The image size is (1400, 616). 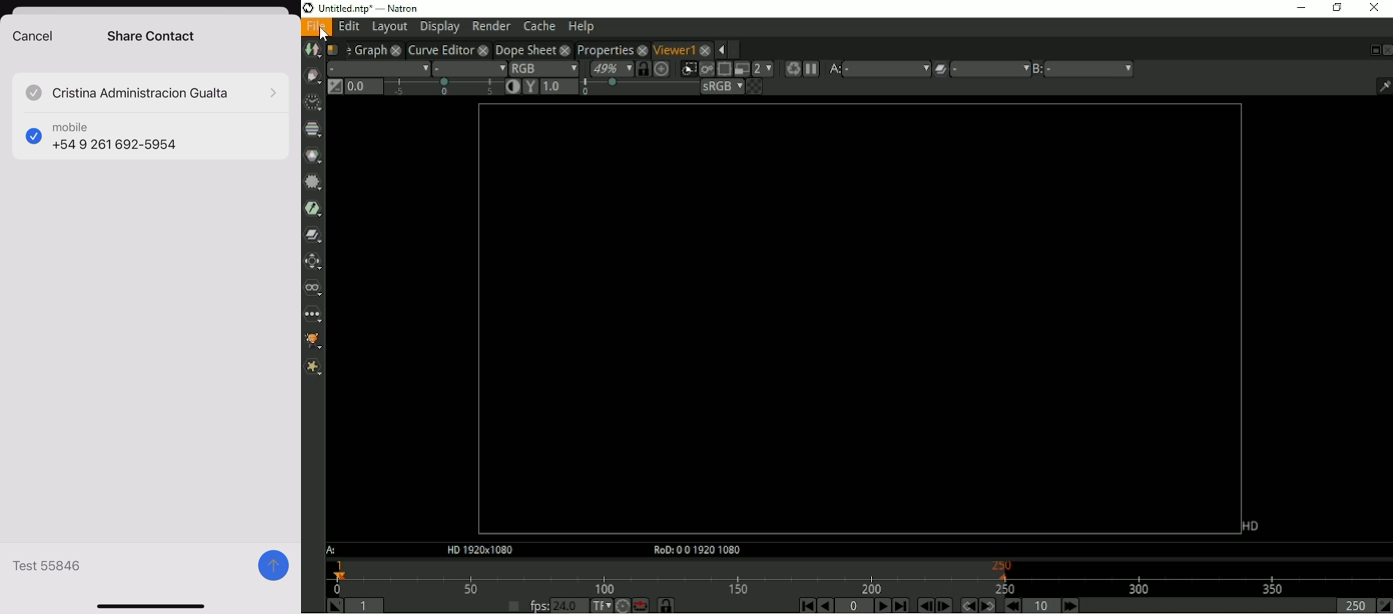 I want to click on send button, so click(x=273, y=567).